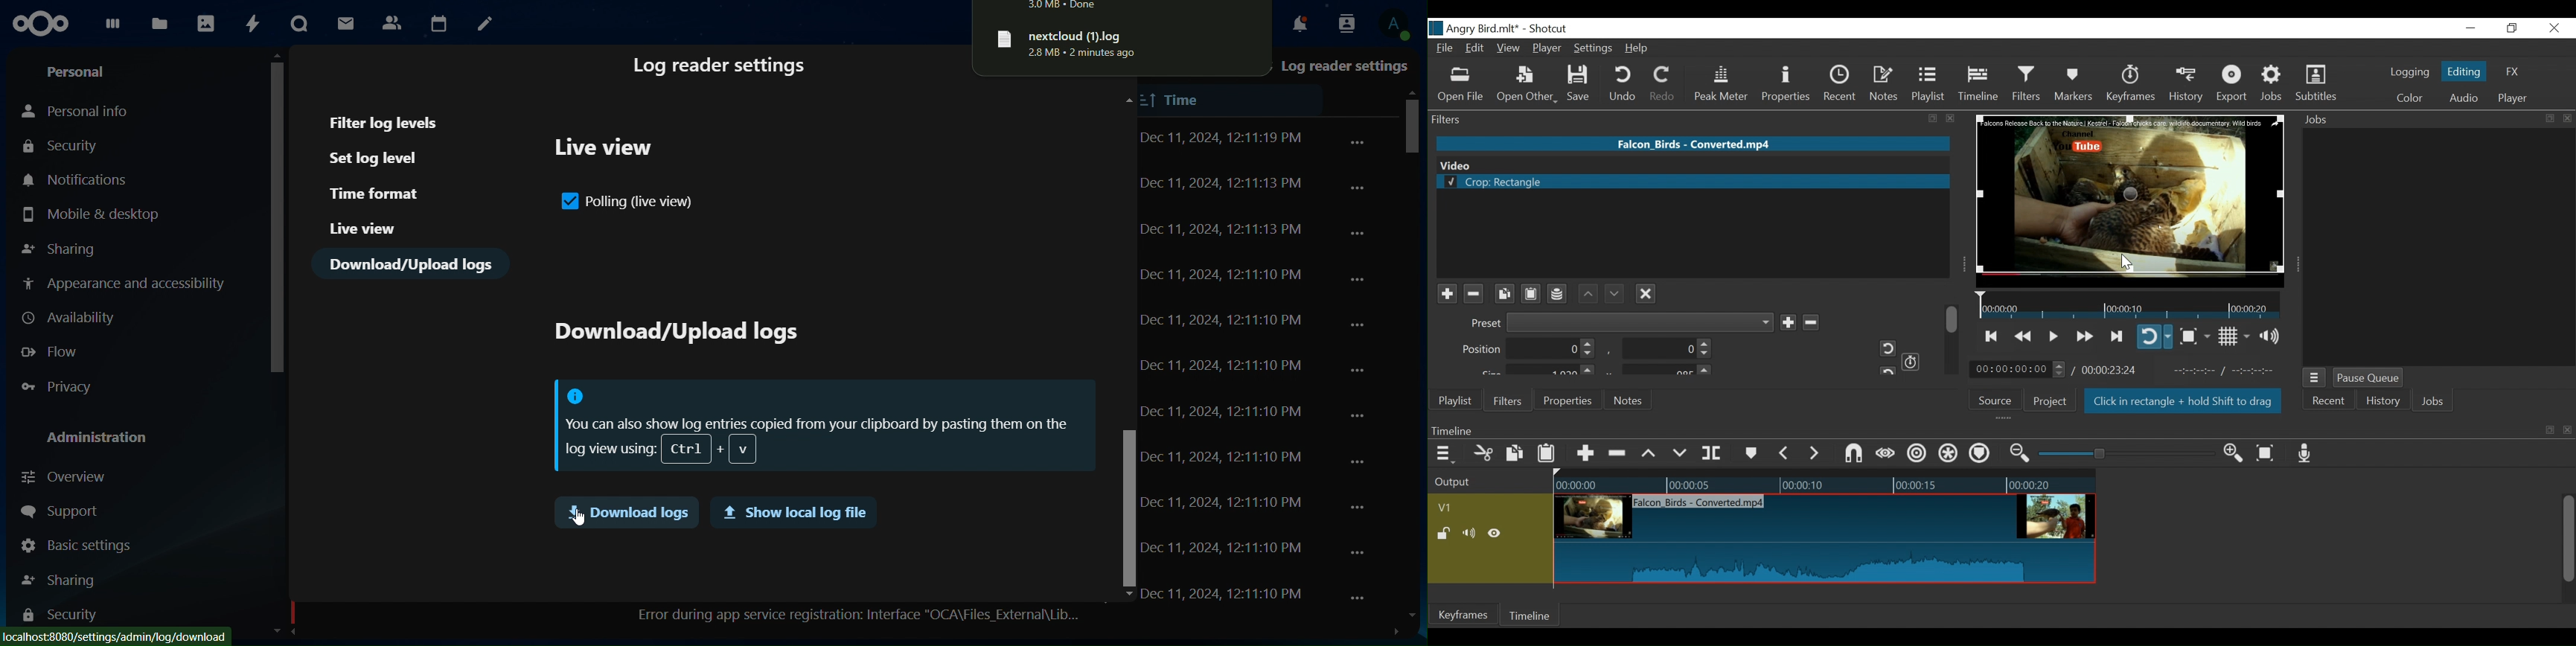 This screenshot has height=672, width=2576. Describe the element at coordinates (1506, 400) in the screenshot. I see `Filters` at that location.